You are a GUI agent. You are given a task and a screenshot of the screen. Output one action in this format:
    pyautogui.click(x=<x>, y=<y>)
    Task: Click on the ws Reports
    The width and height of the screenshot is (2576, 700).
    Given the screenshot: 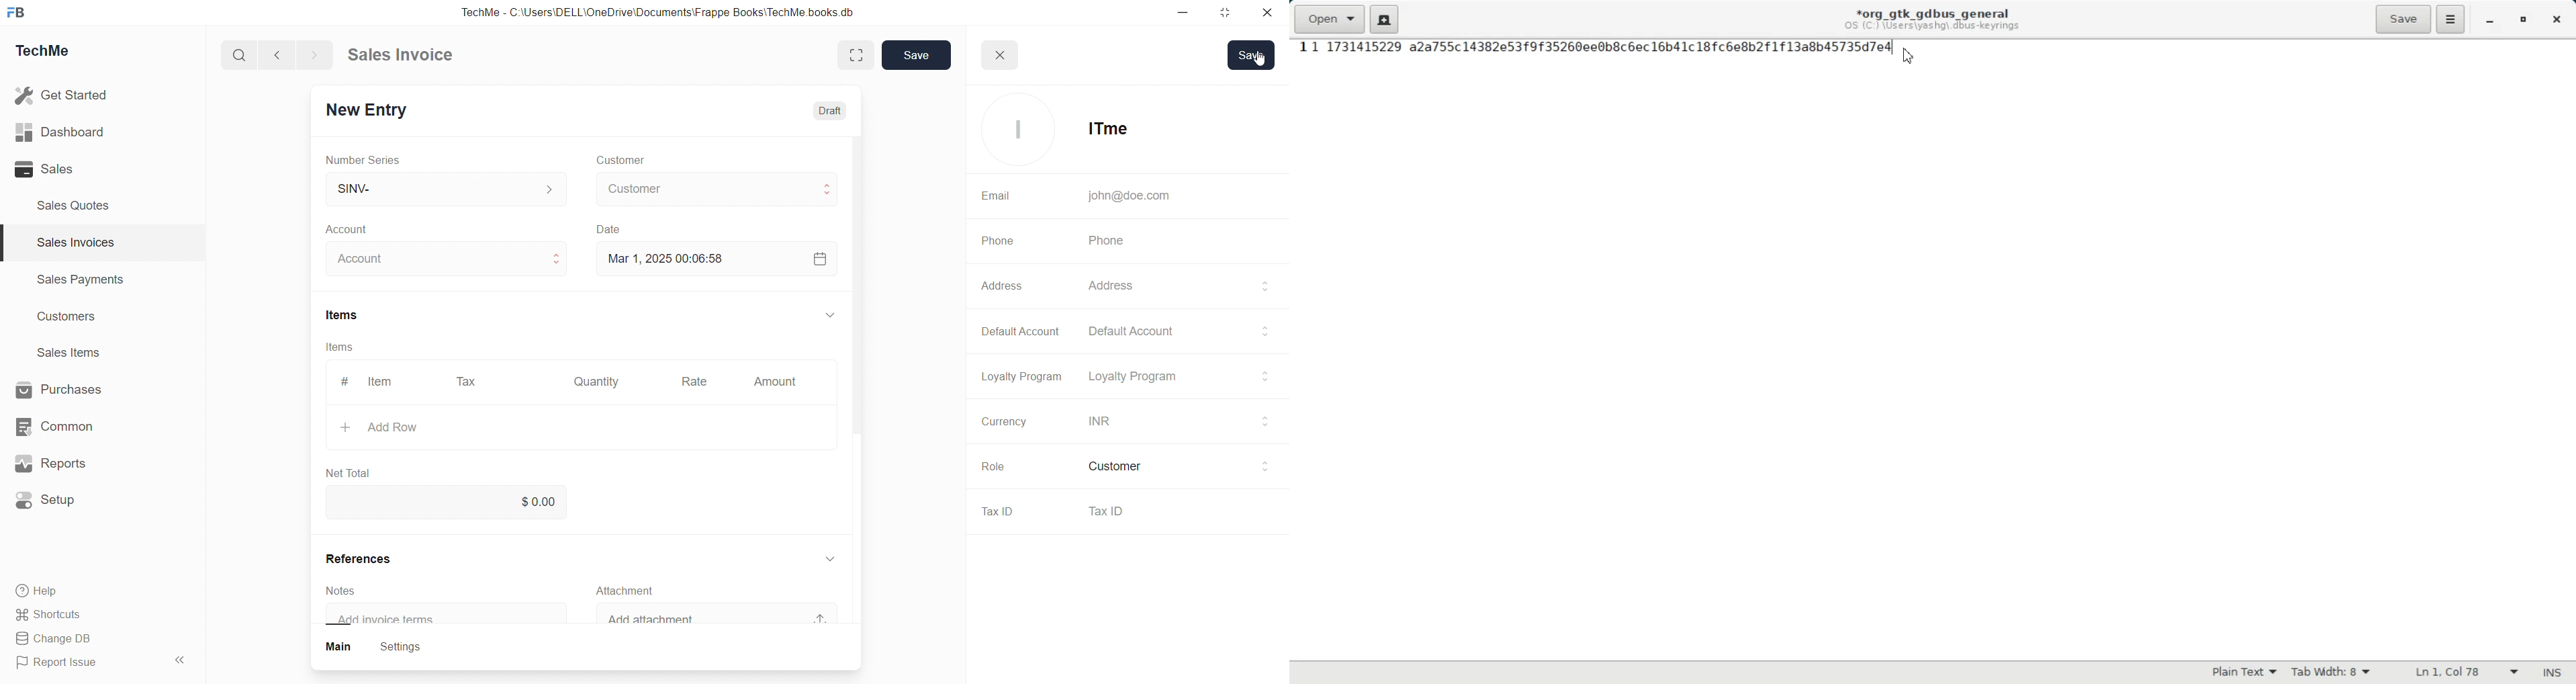 What is the action you would take?
    pyautogui.click(x=63, y=464)
    